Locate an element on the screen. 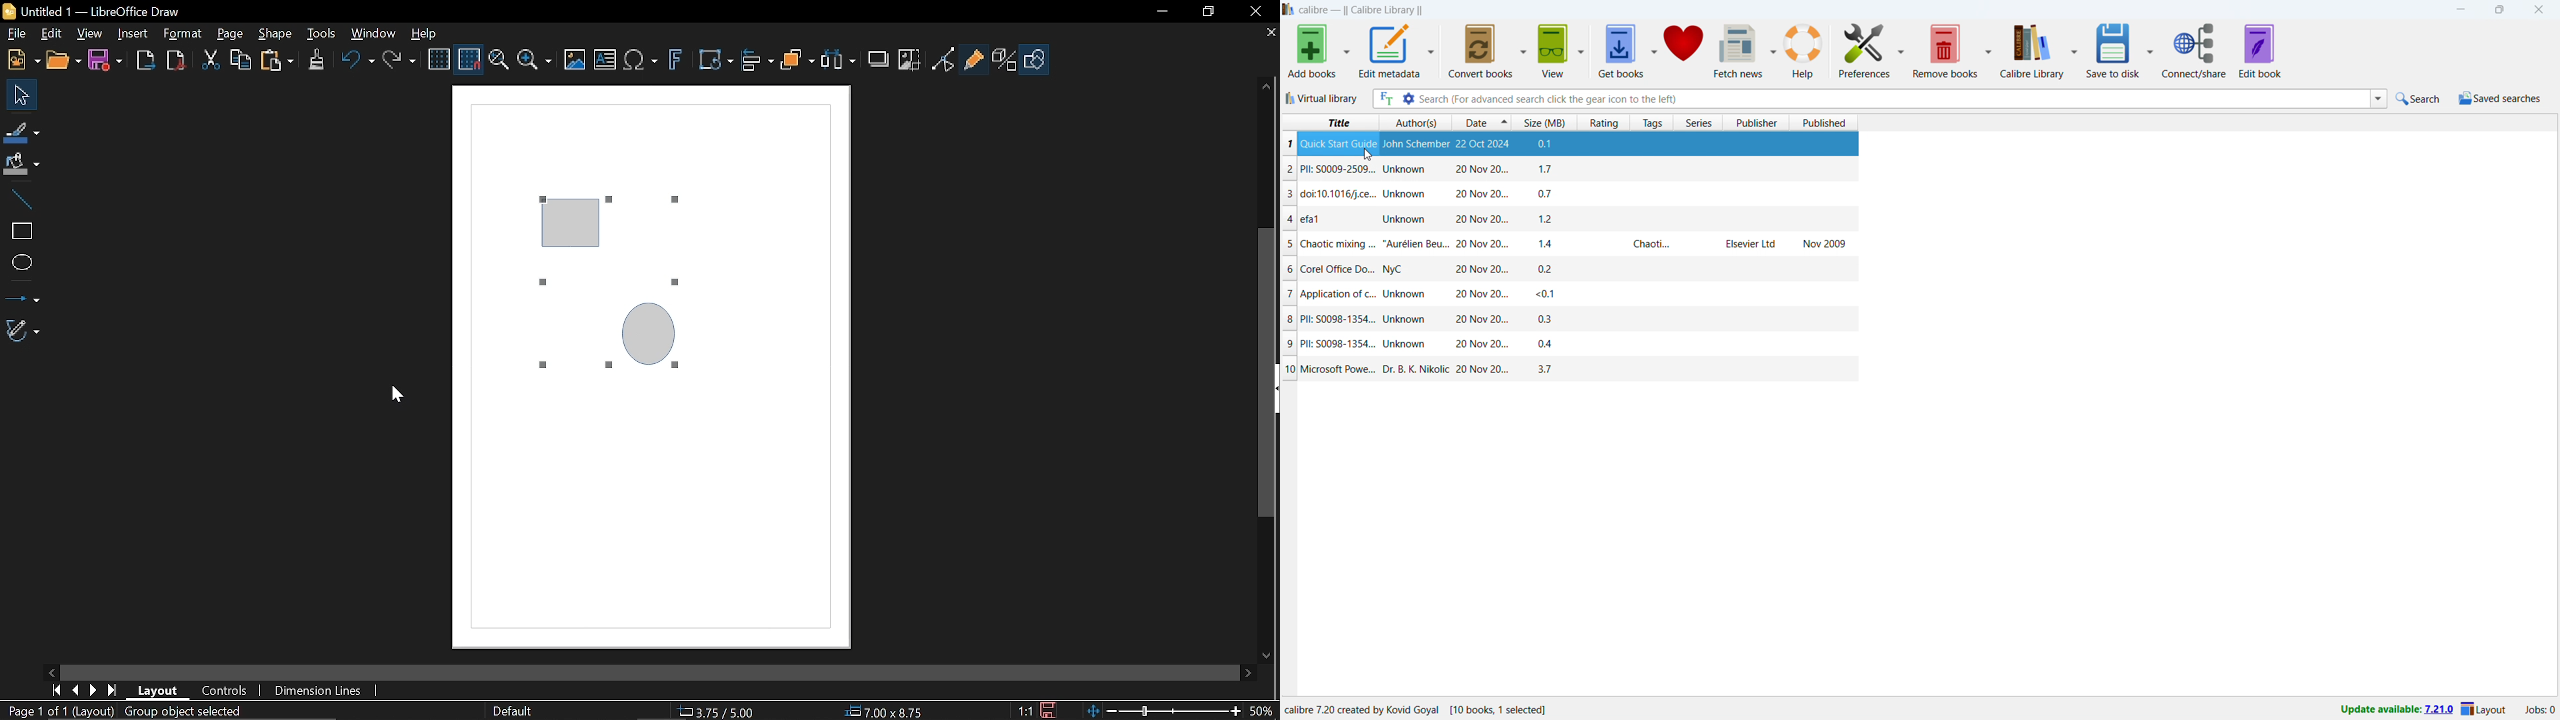 This screenshot has width=2576, height=728. sort by size is located at coordinates (1545, 122).